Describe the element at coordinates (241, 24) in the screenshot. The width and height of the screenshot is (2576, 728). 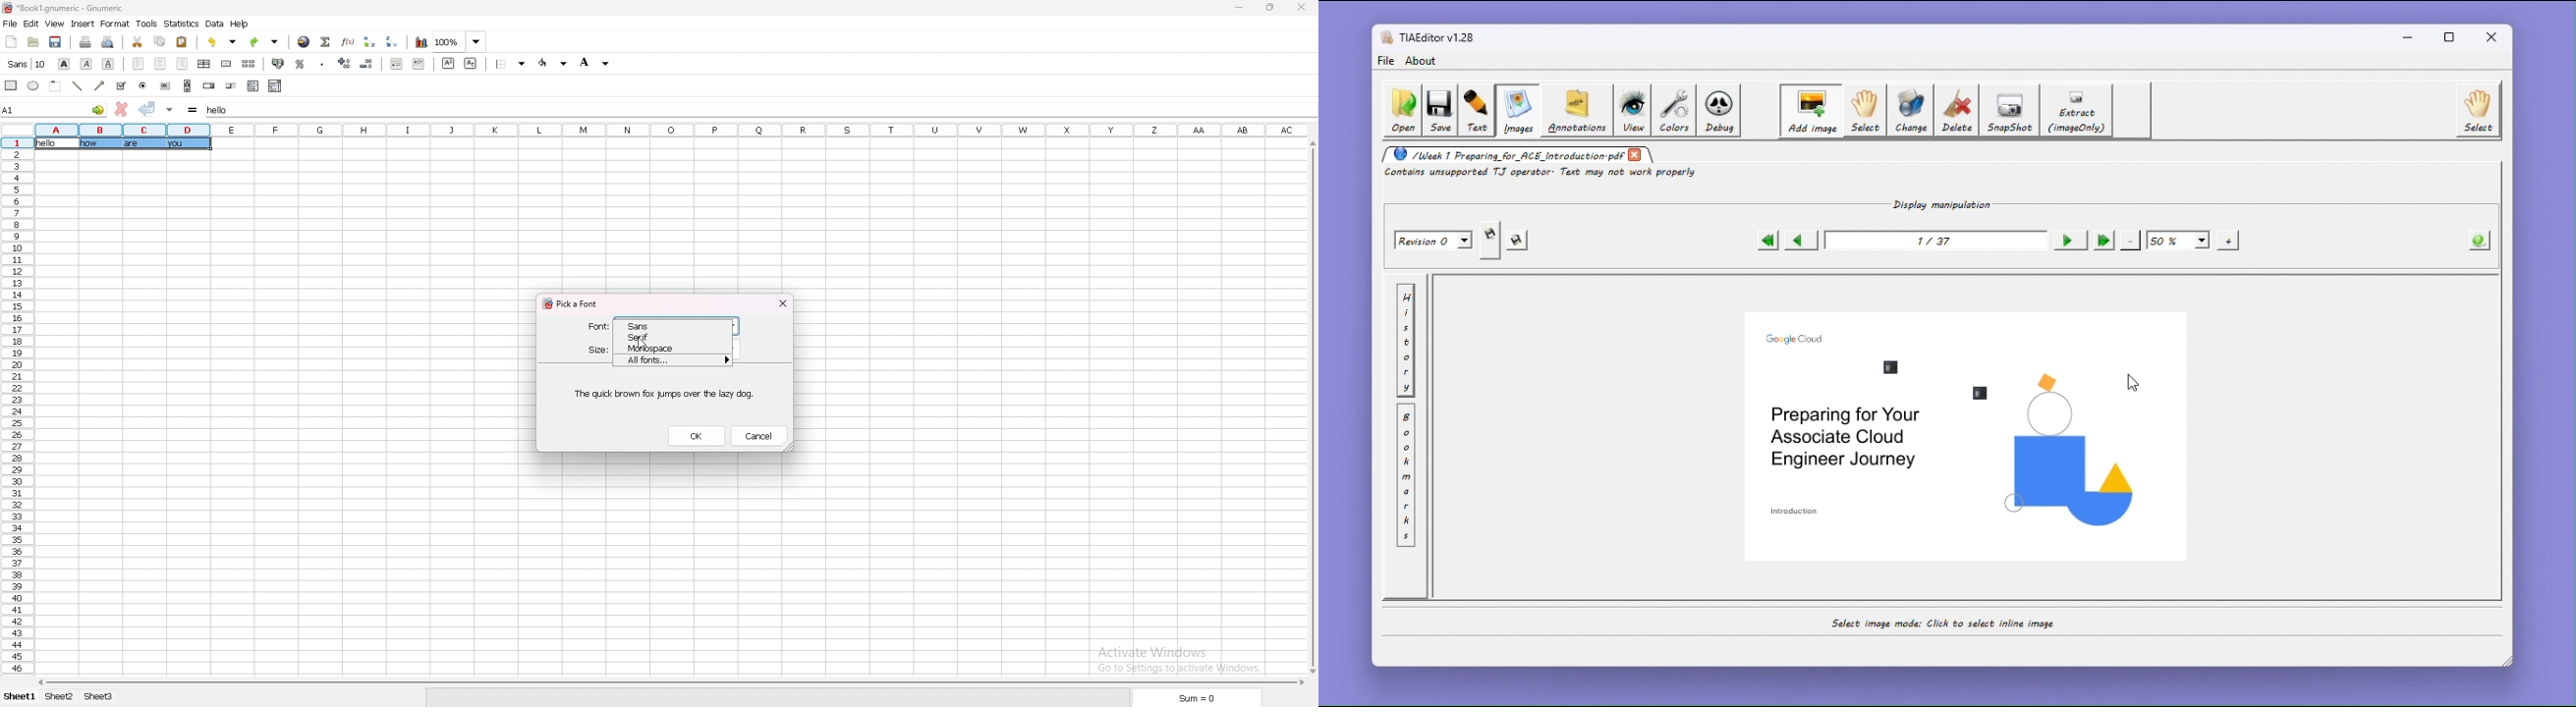
I see `help` at that location.